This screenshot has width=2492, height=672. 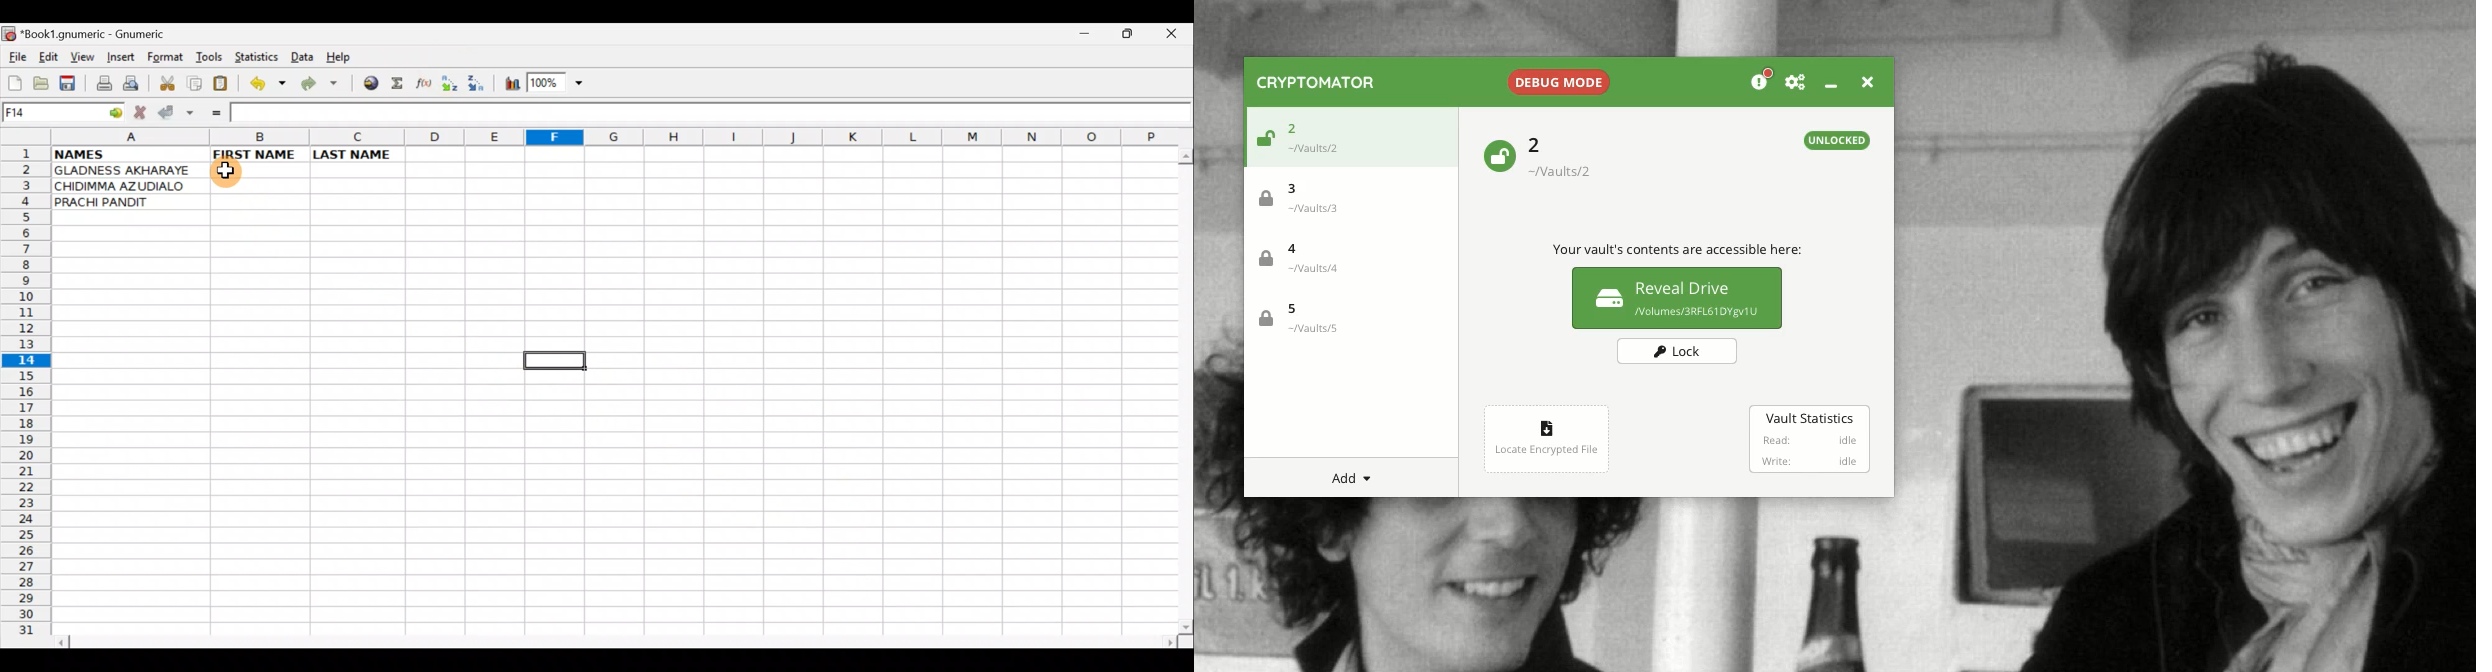 I want to click on Vault 5, so click(x=1298, y=319).